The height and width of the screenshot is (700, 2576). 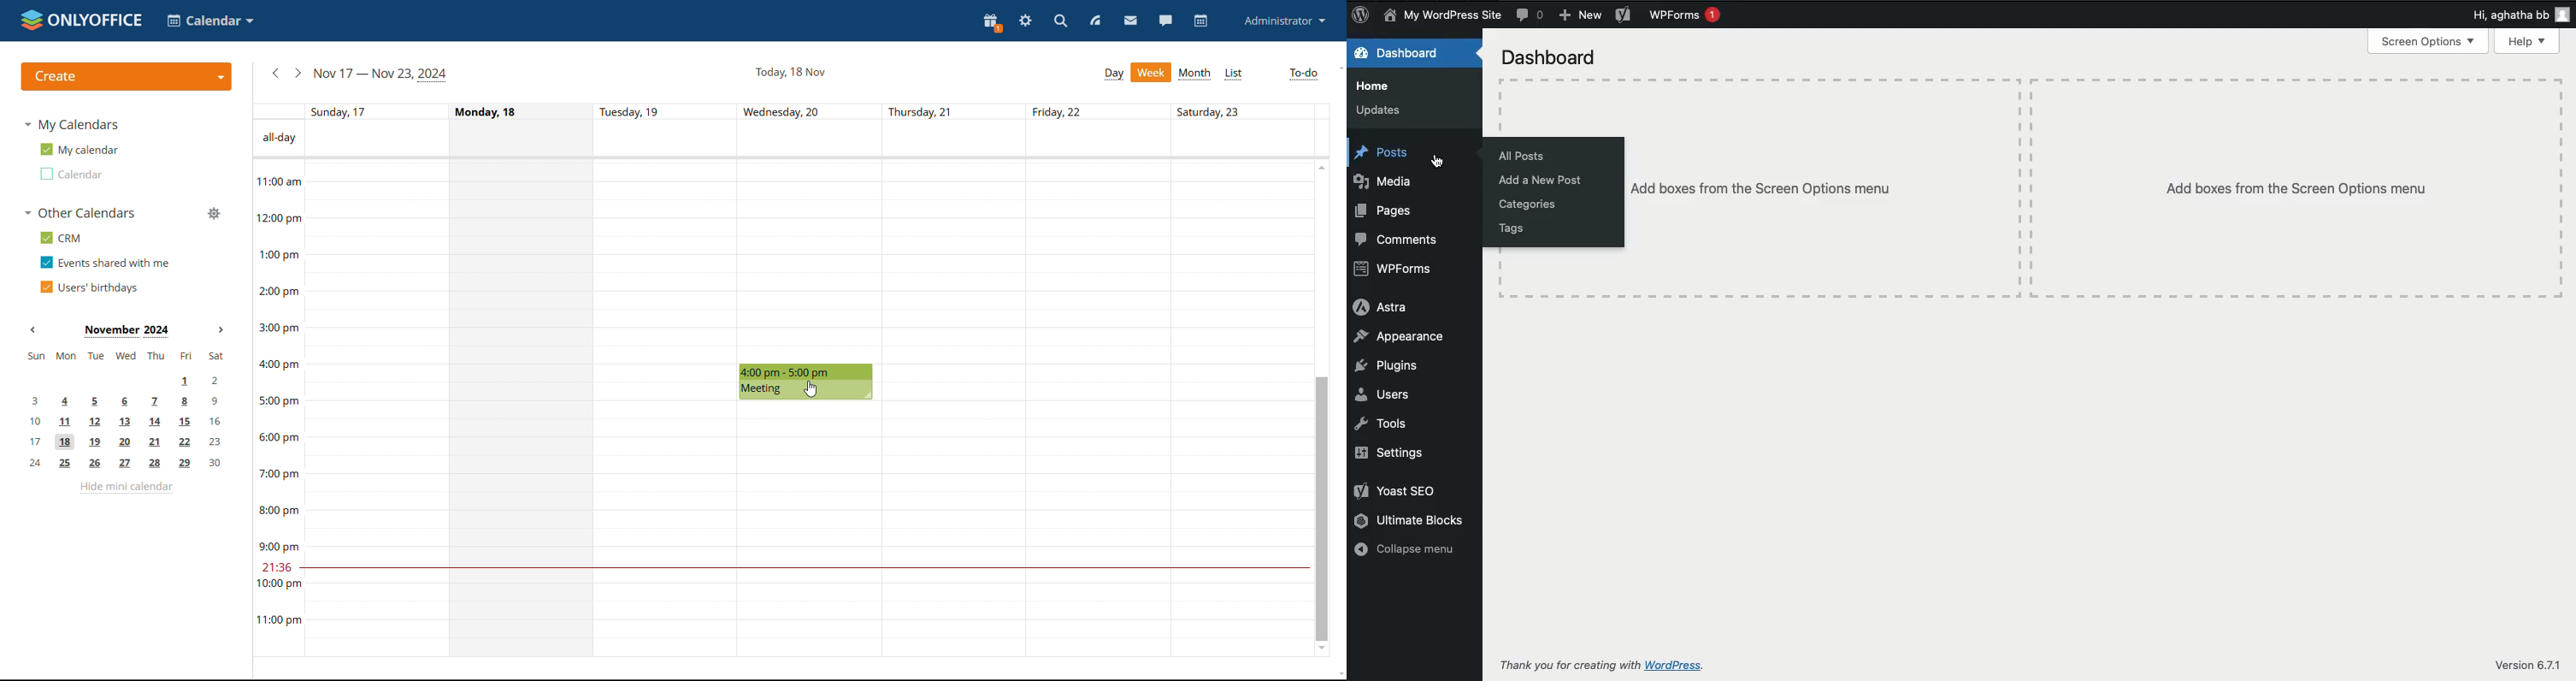 What do you see at coordinates (277, 138) in the screenshot?
I see `all-day` at bounding box center [277, 138].